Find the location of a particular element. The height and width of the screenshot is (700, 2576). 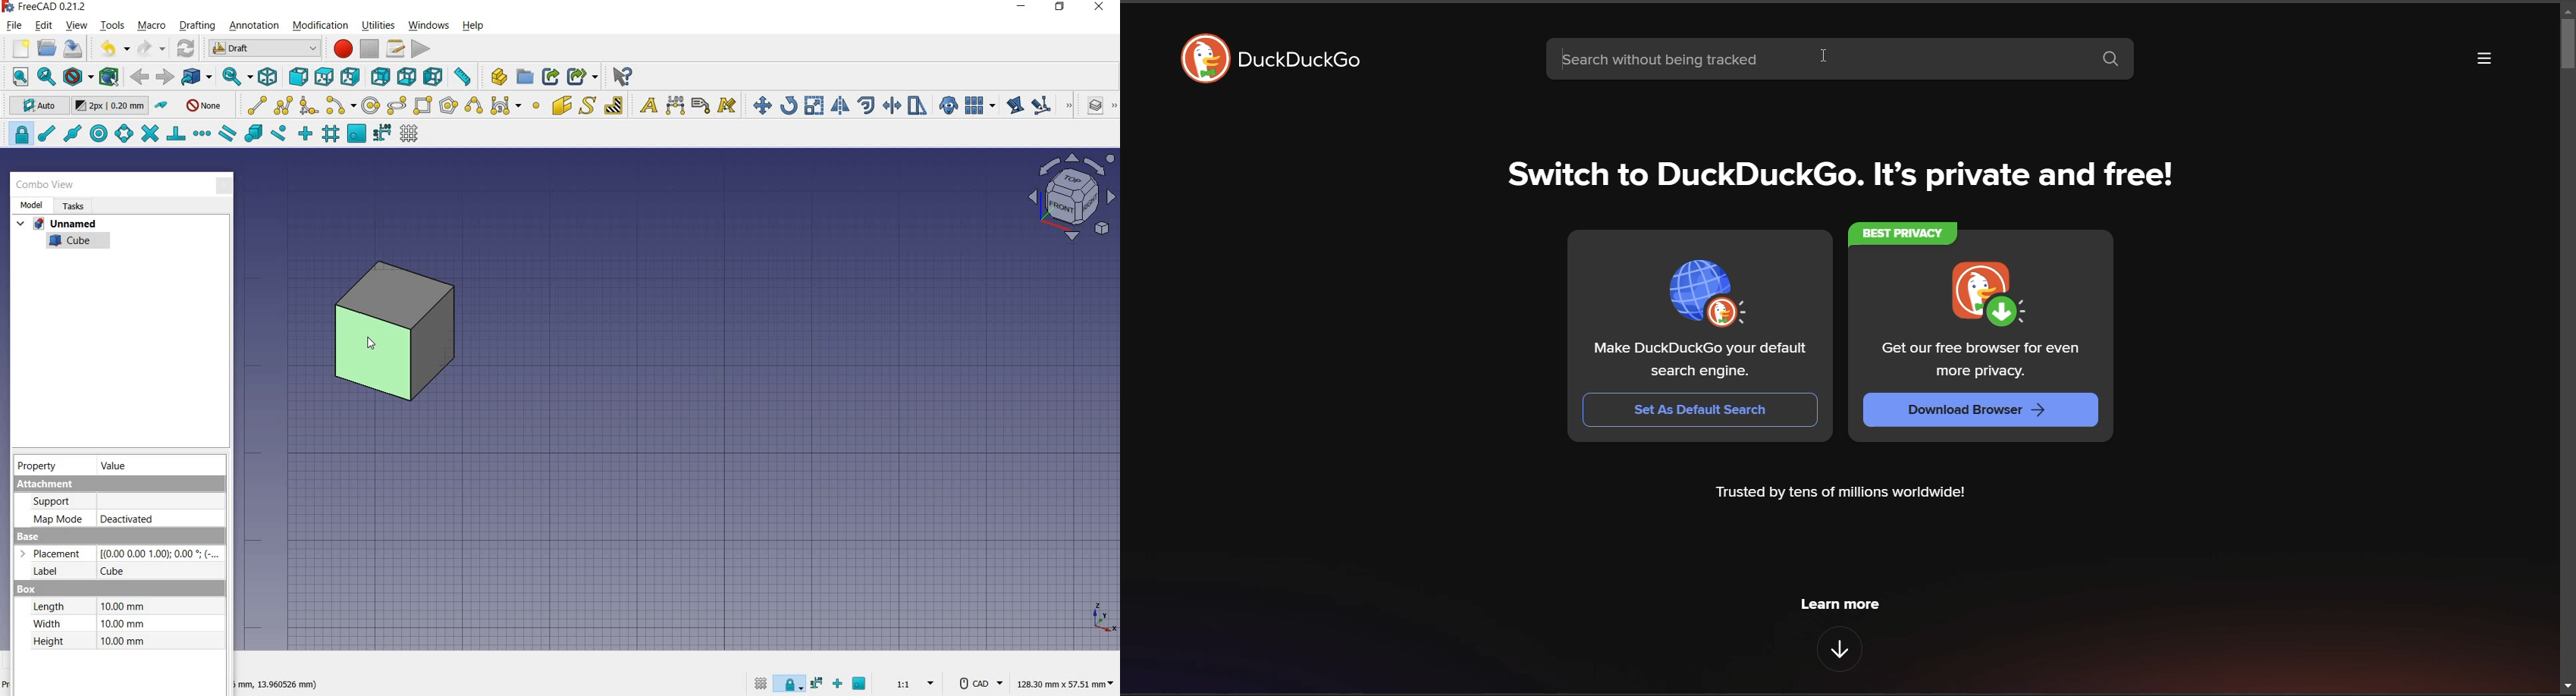

macros is located at coordinates (395, 49).